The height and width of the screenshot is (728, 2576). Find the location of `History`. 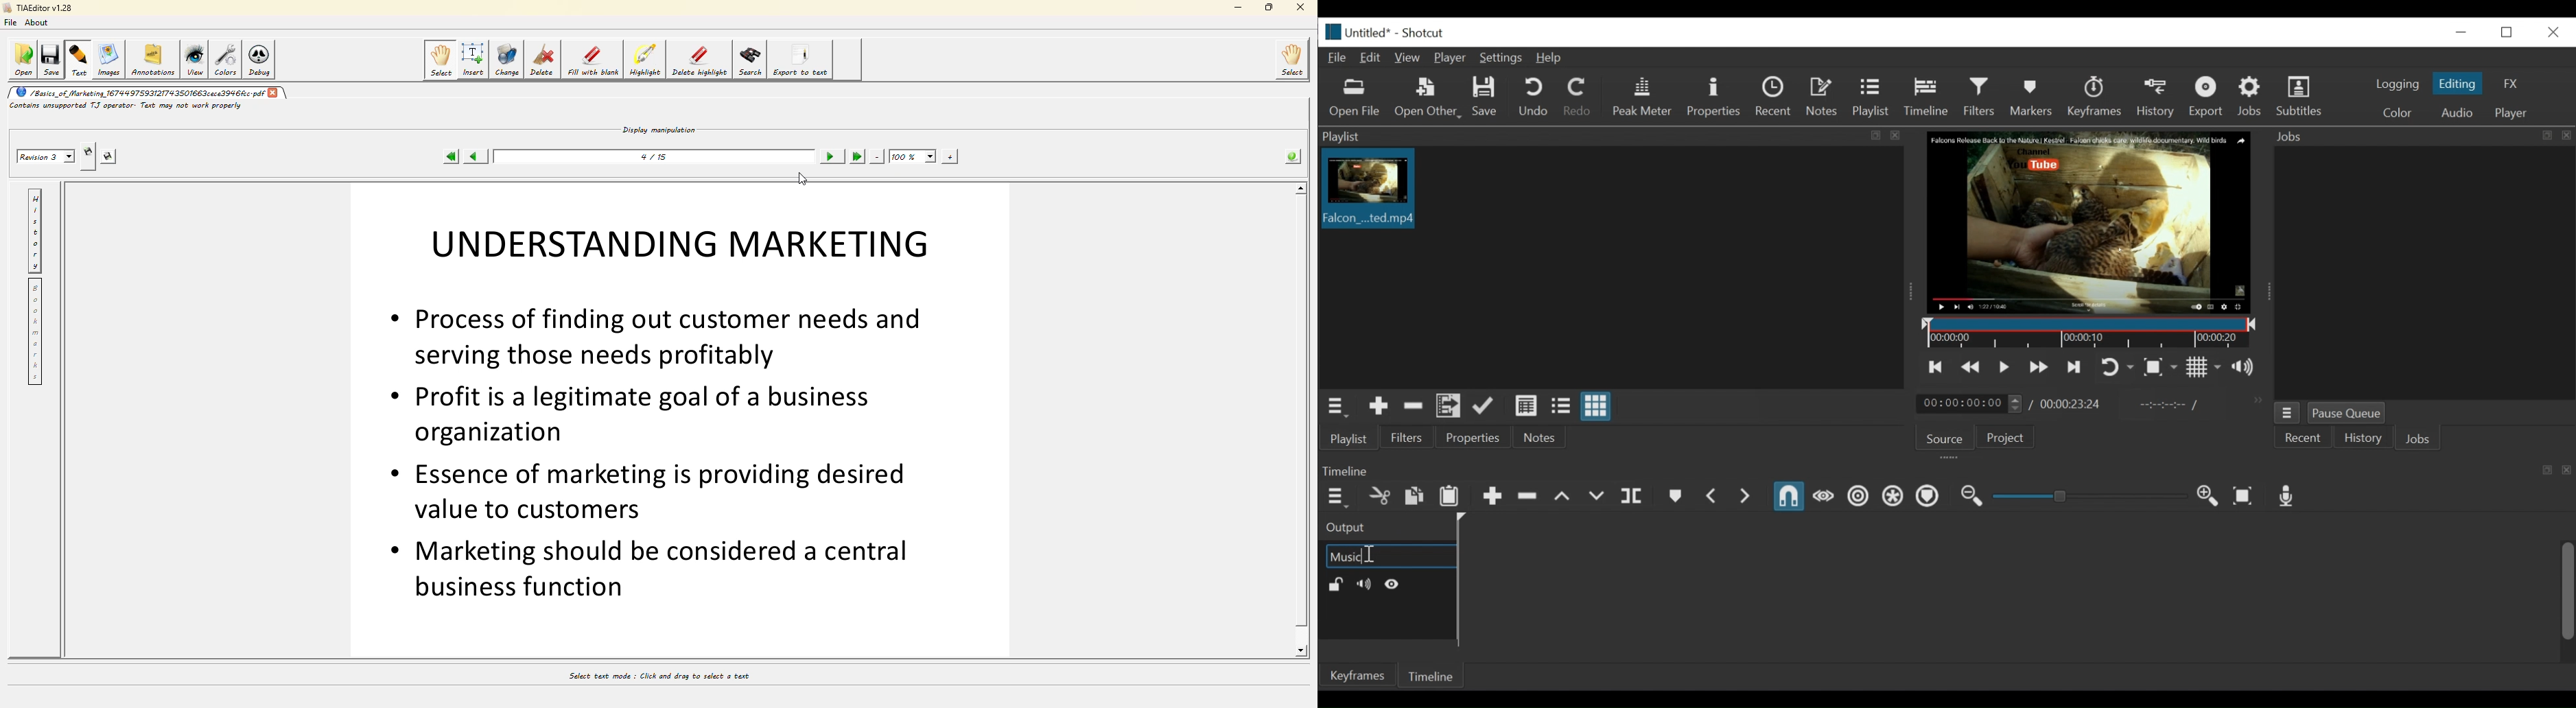

History is located at coordinates (2158, 98).